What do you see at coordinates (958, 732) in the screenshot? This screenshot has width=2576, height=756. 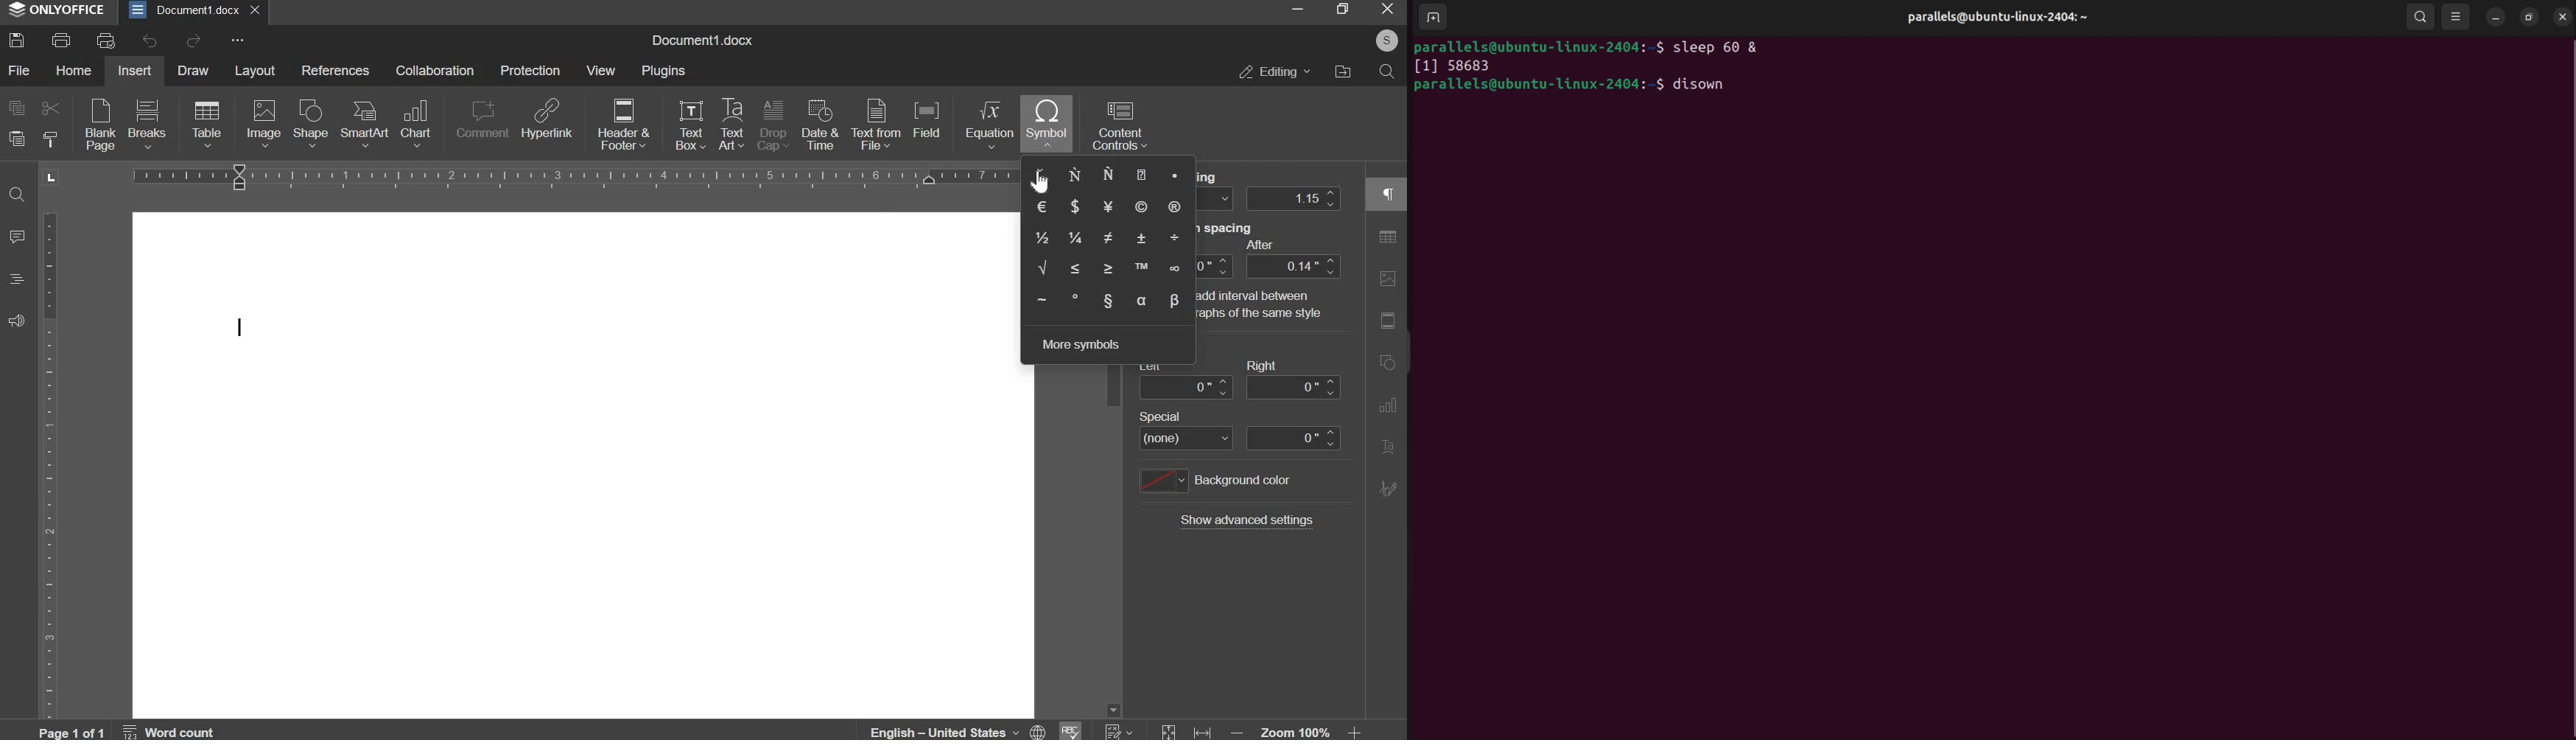 I see `English - united states` at bounding box center [958, 732].